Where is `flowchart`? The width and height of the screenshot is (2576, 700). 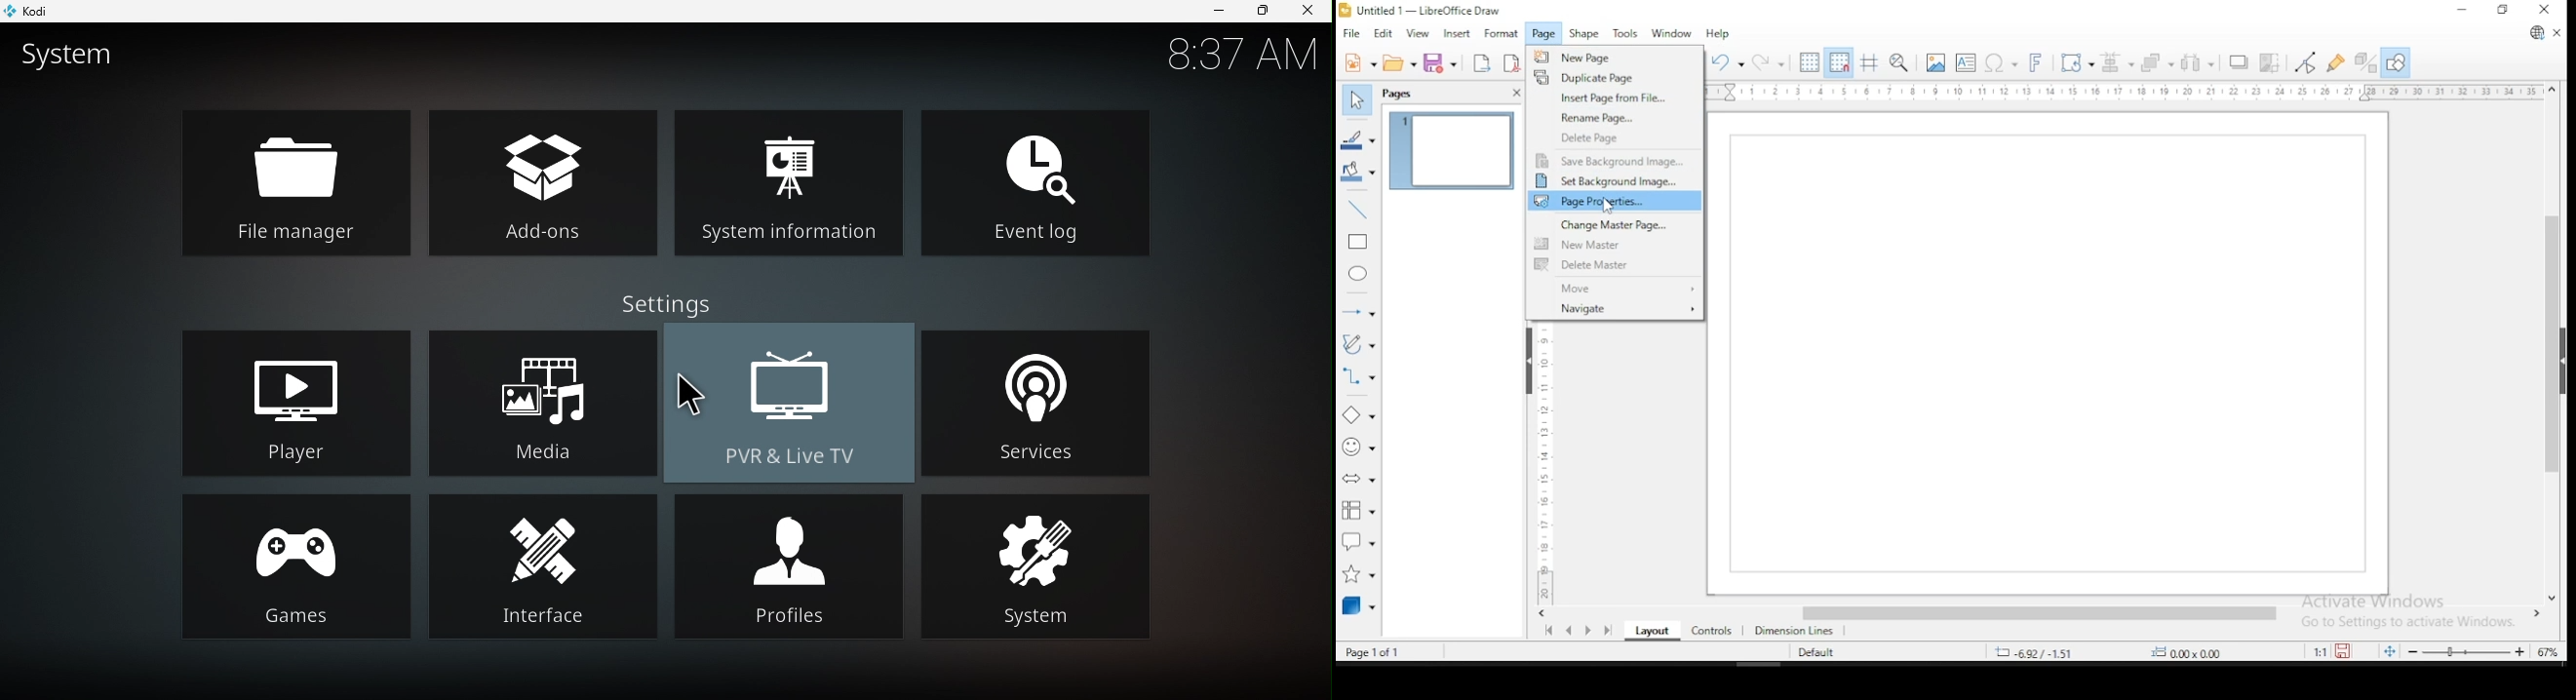 flowchart is located at coordinates (1358, 512).